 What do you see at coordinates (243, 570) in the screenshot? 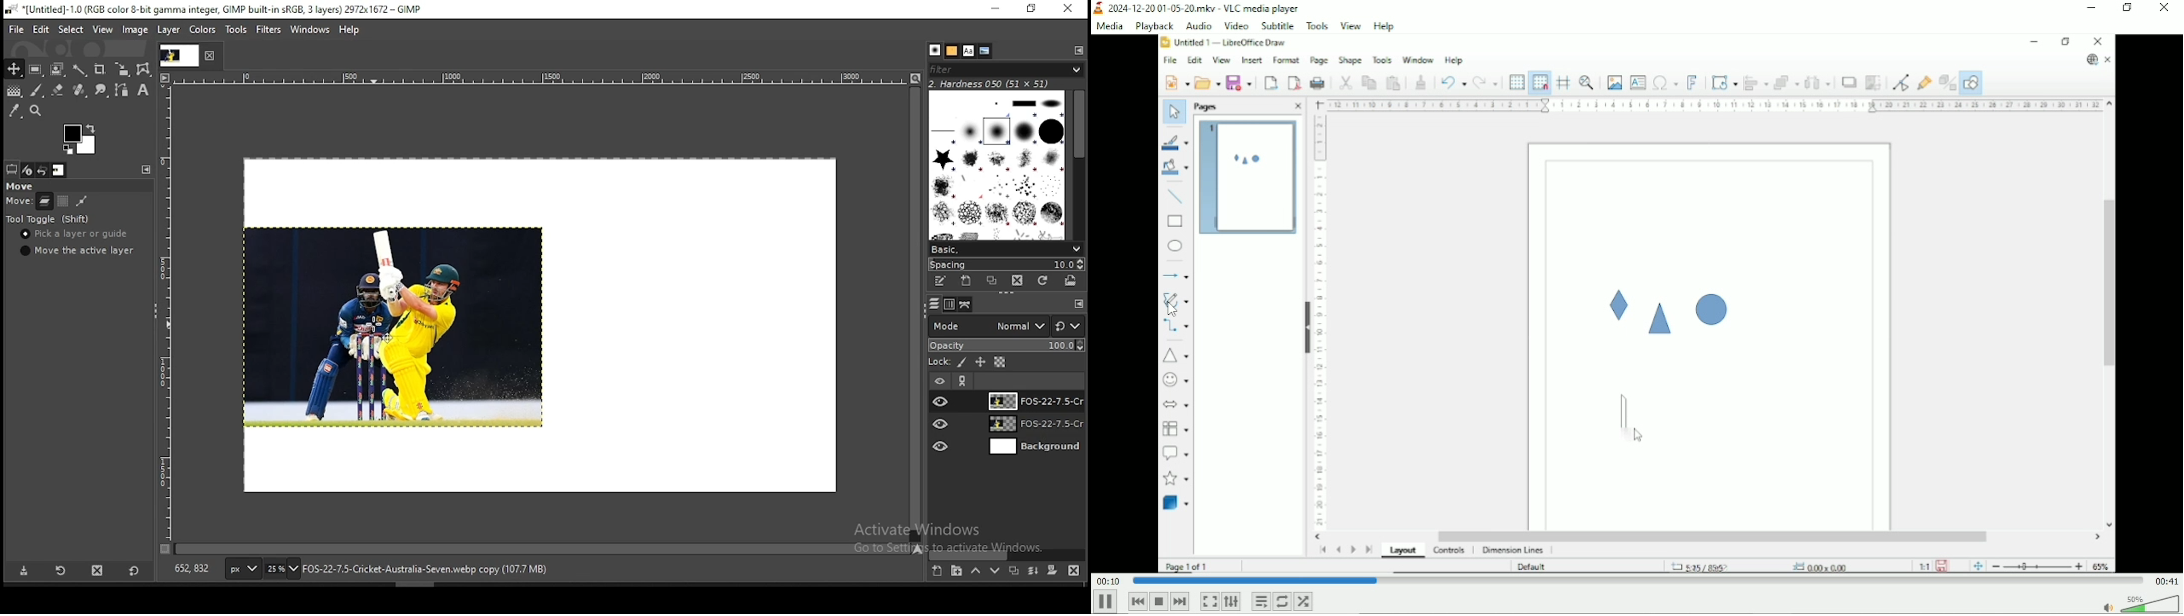
I see `units` at bounding box center [243, 570].